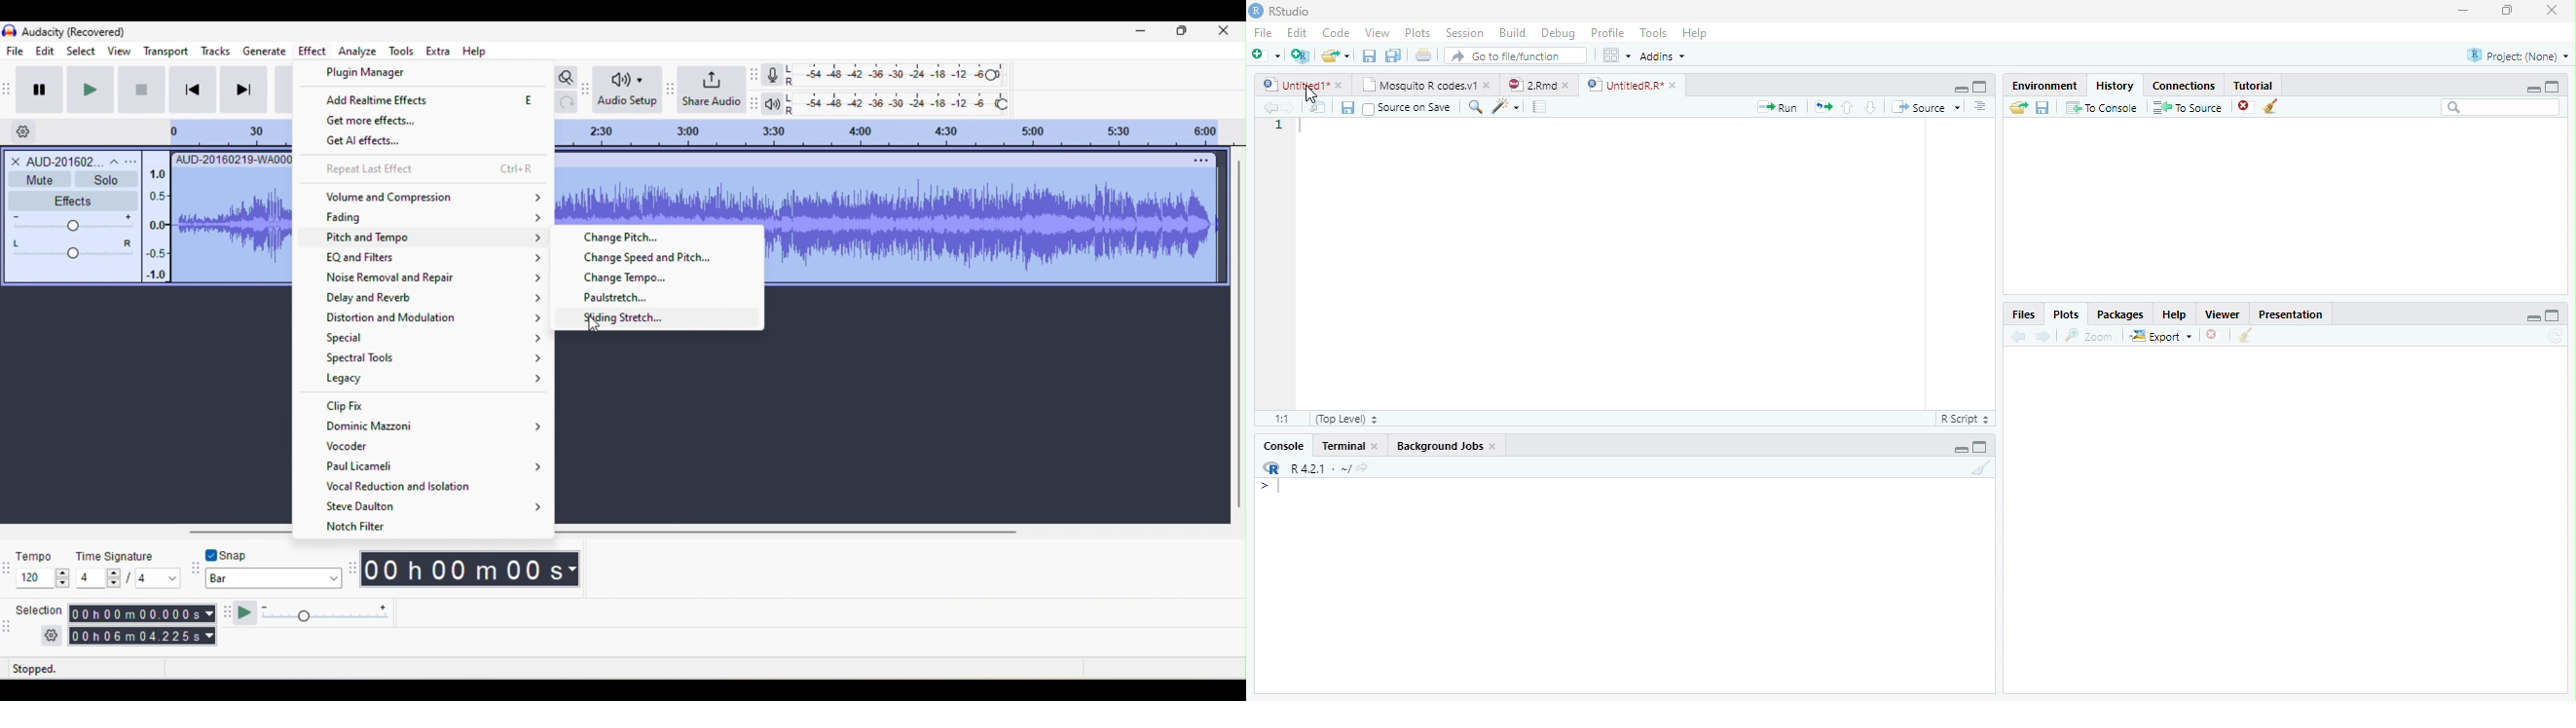 The image size is (2576, 728). I want to click on Files, so click(2027, 314).